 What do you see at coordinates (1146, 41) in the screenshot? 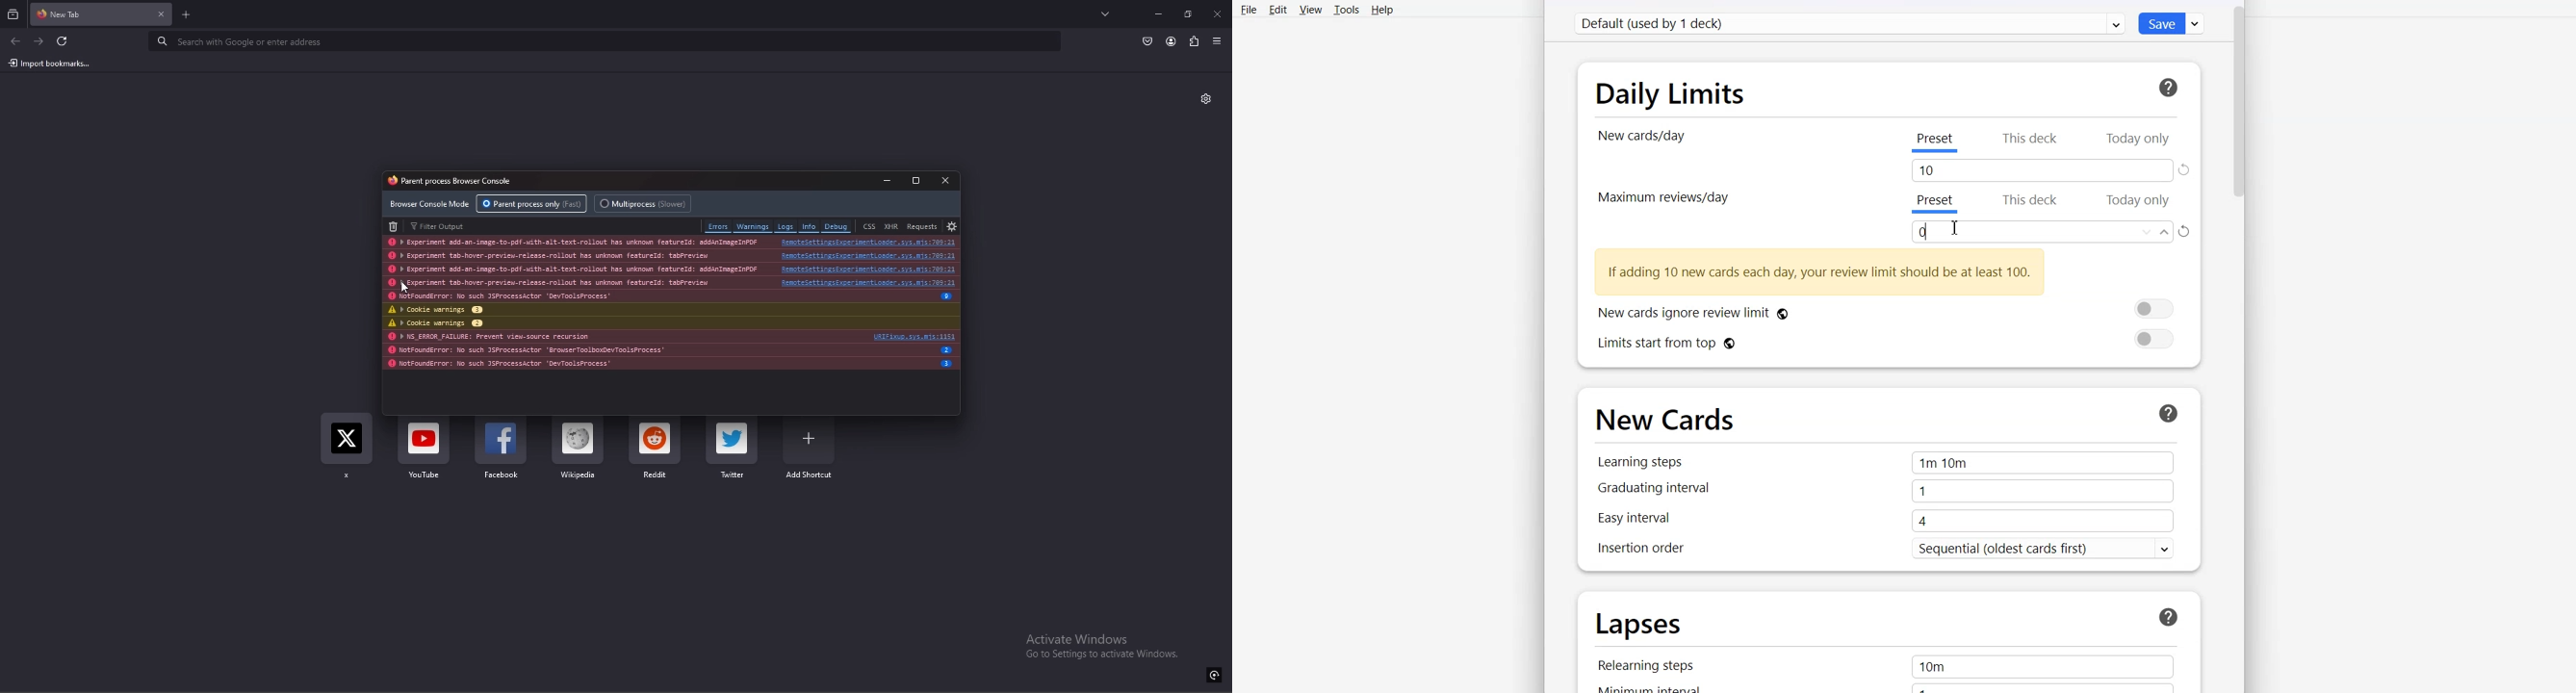
I see `save to pocket` at bounding box center [1146, 41].